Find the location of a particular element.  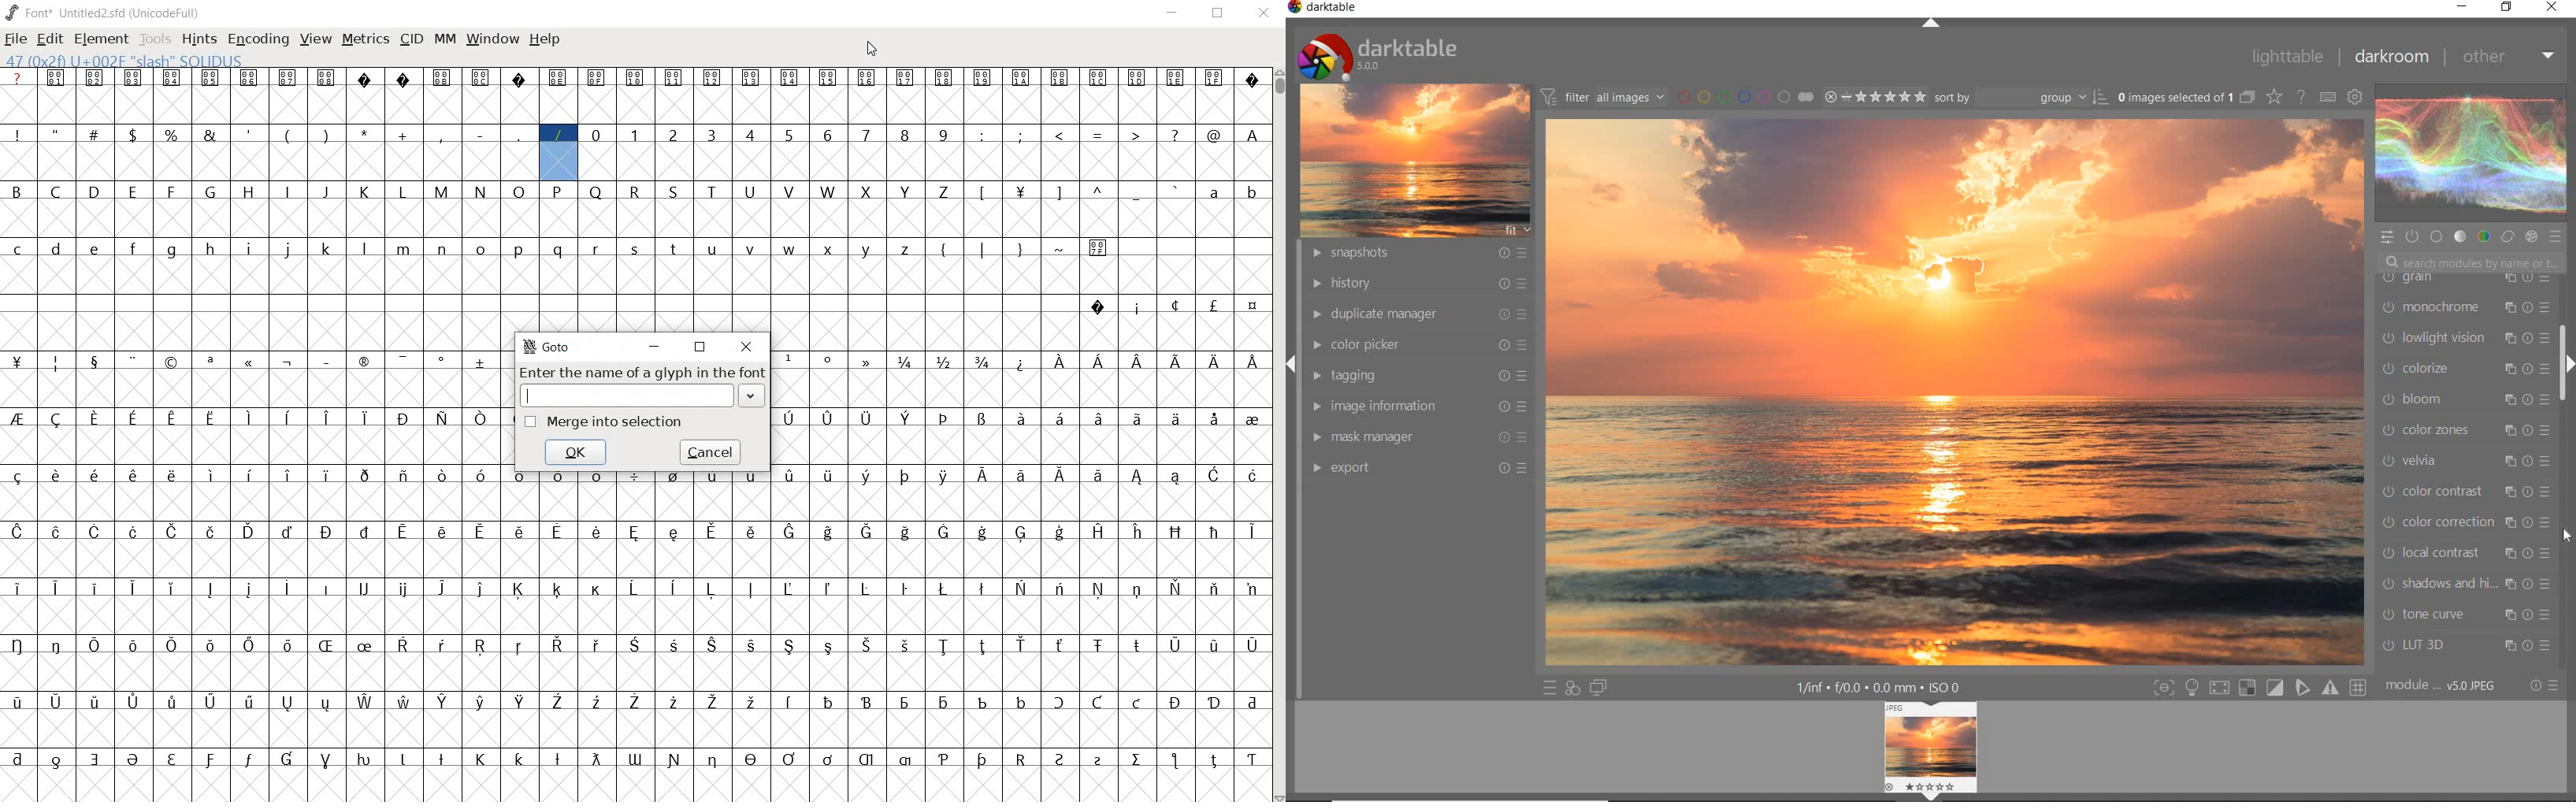

glyph is located at coordinates (132, 475).